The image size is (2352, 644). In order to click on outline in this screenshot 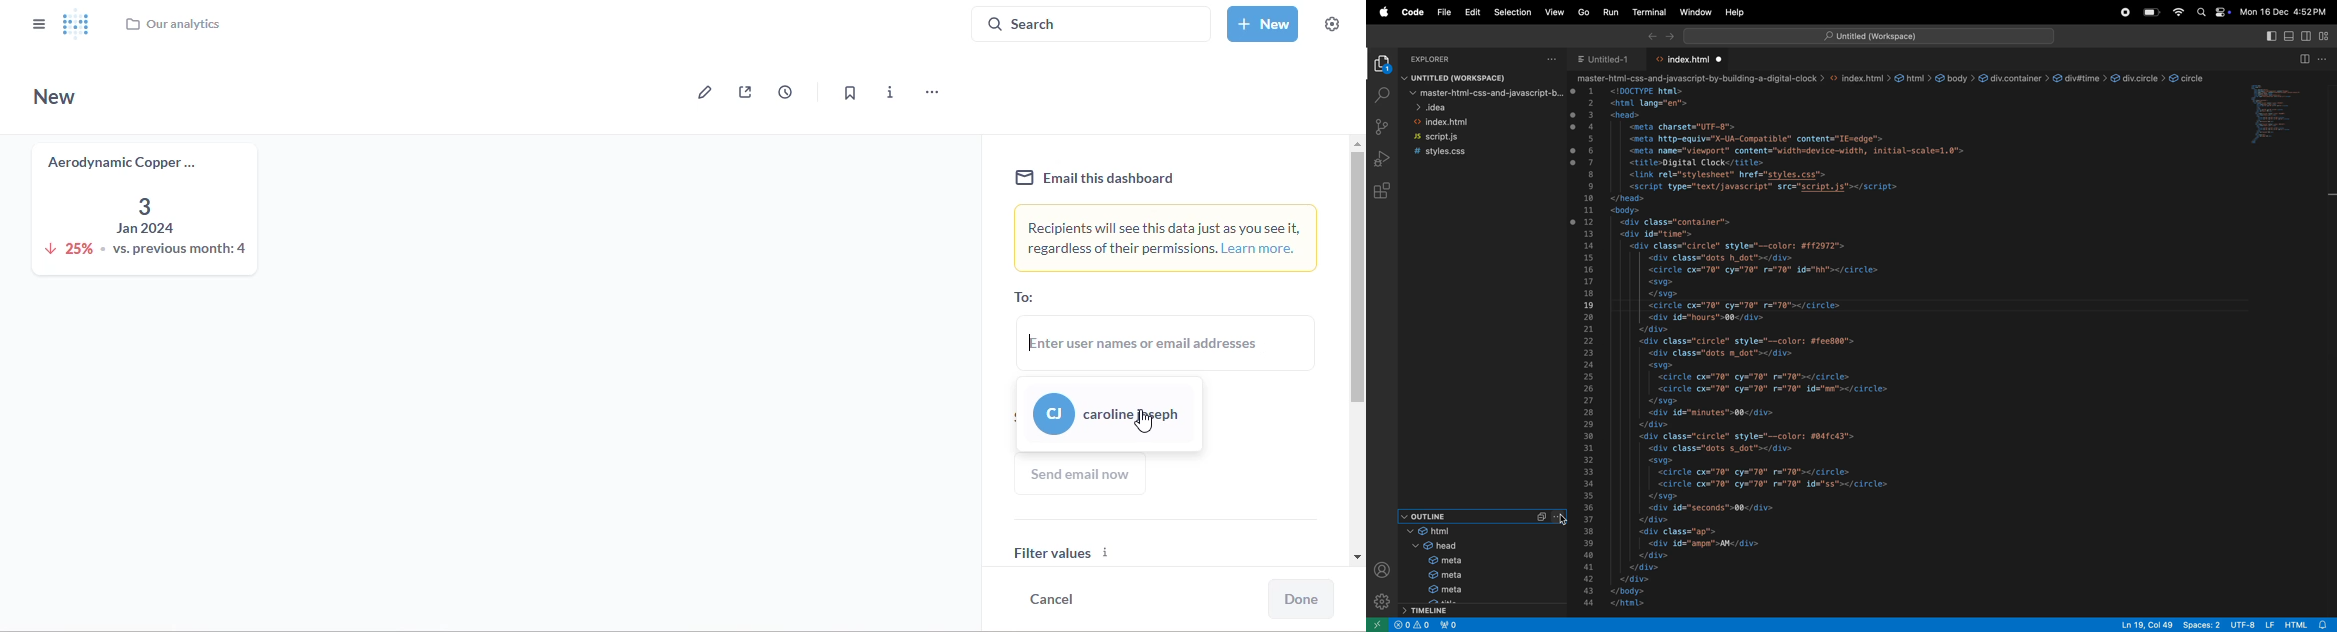, I will do `click(1460, 516)`.